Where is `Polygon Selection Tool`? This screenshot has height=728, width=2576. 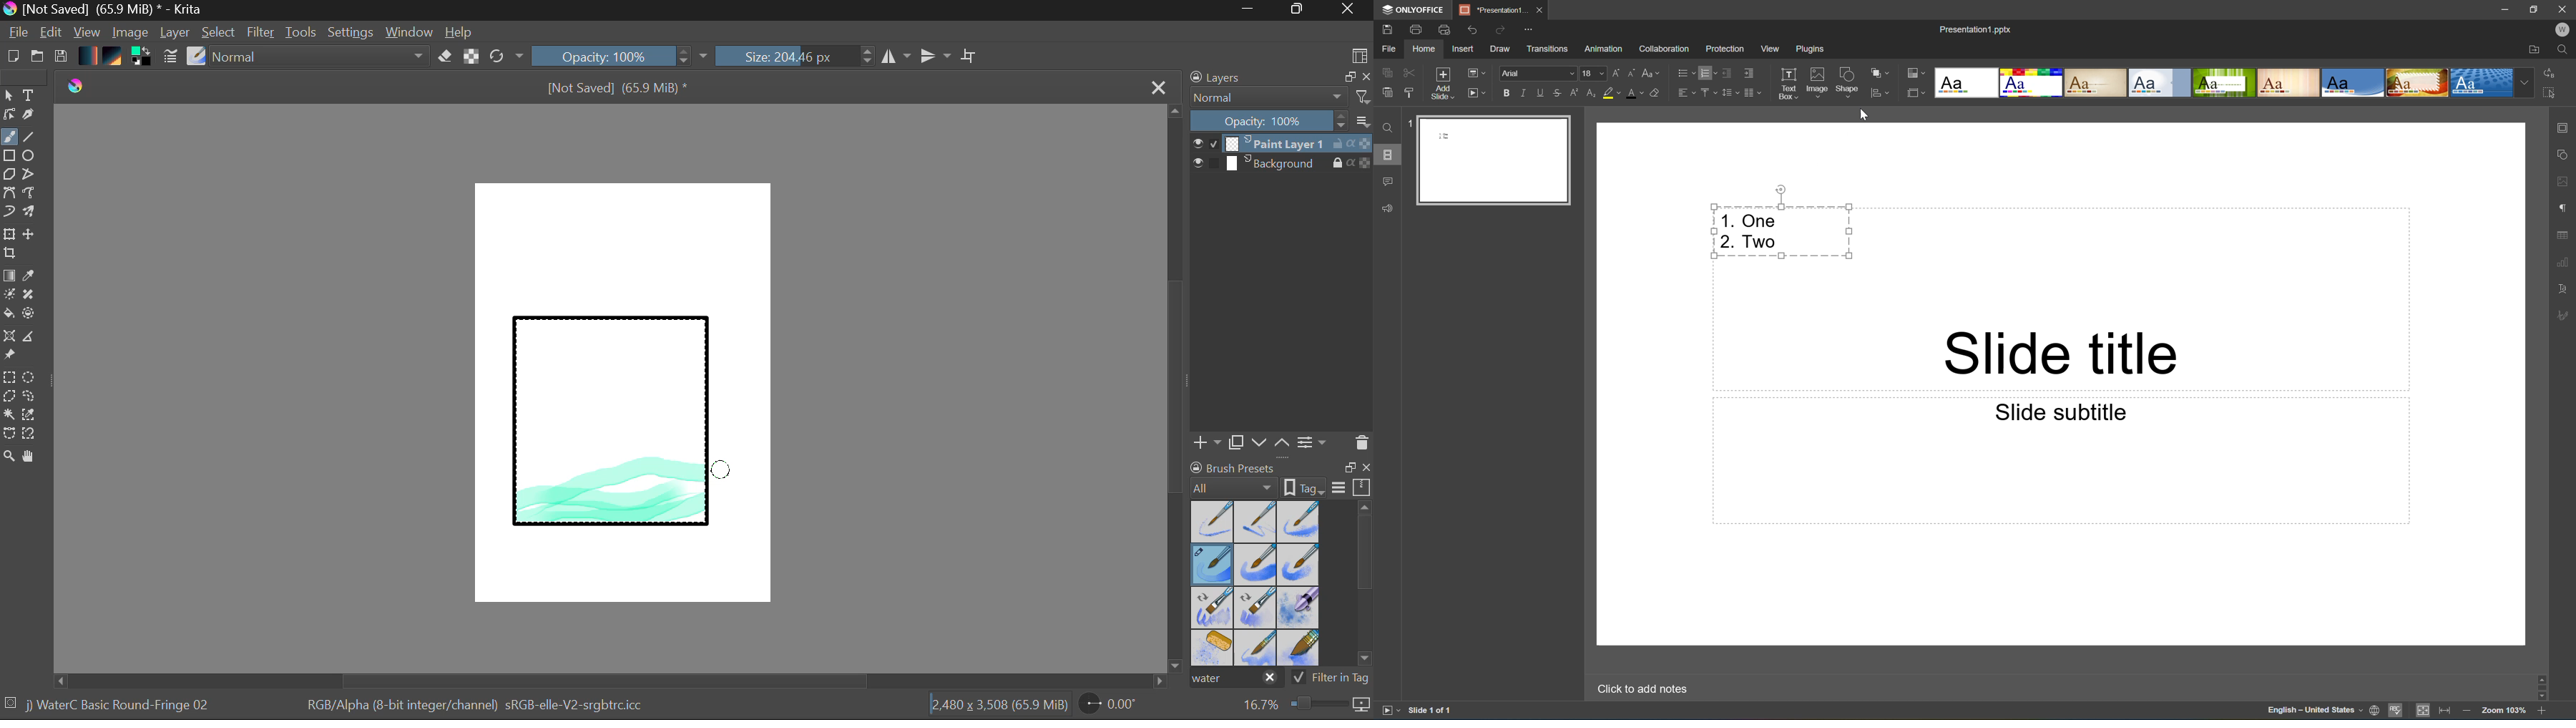 Polygon Selection Tool is located at coordinates (9, 397).